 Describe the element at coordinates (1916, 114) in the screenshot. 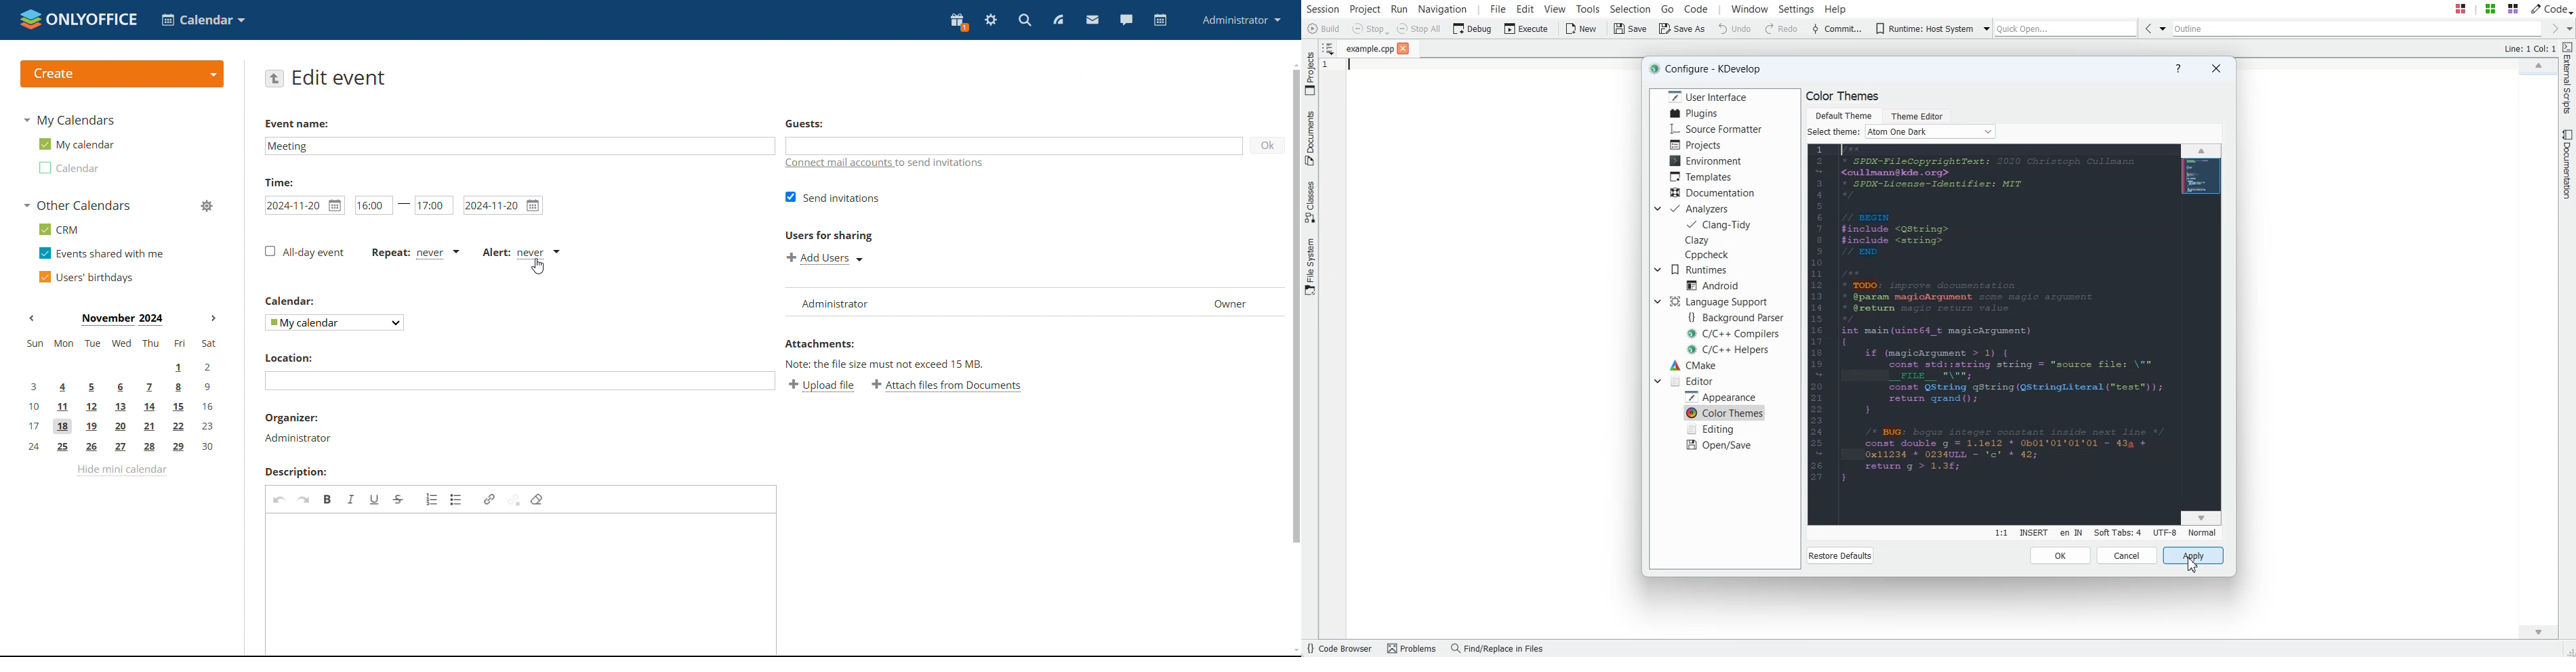

I see `Theme Editor` at that location.